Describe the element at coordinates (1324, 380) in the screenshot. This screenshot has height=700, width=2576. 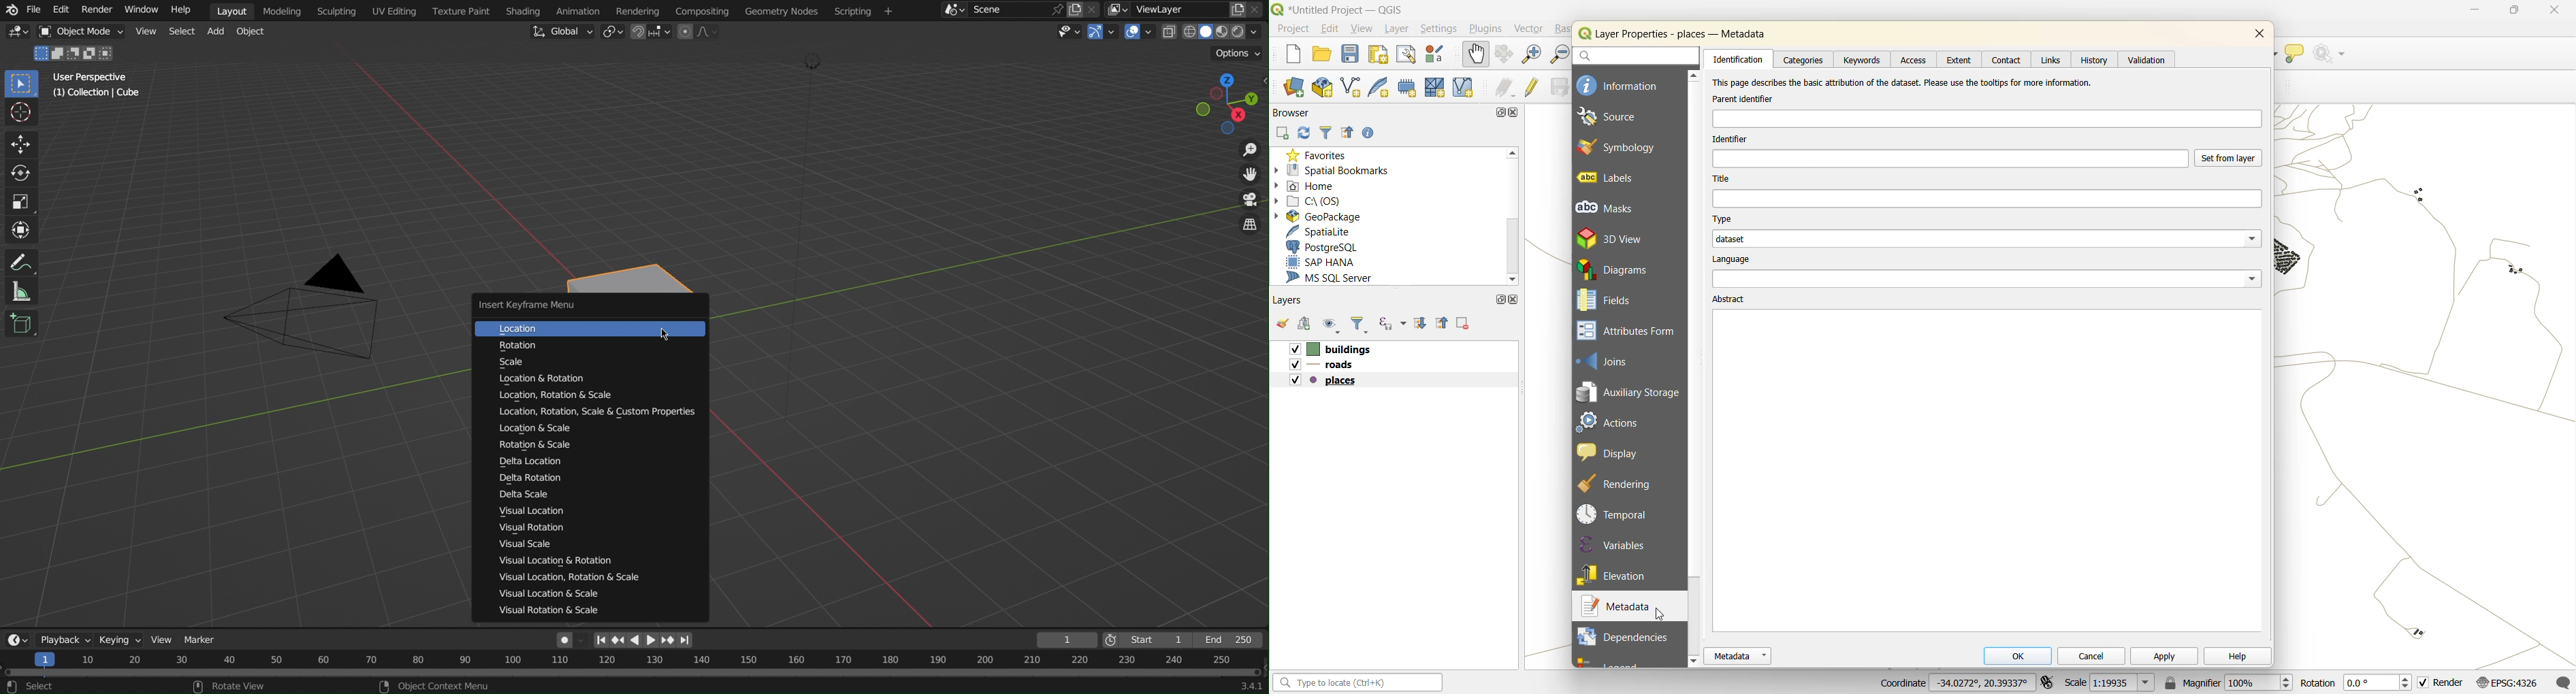
I see `layers` at that location.